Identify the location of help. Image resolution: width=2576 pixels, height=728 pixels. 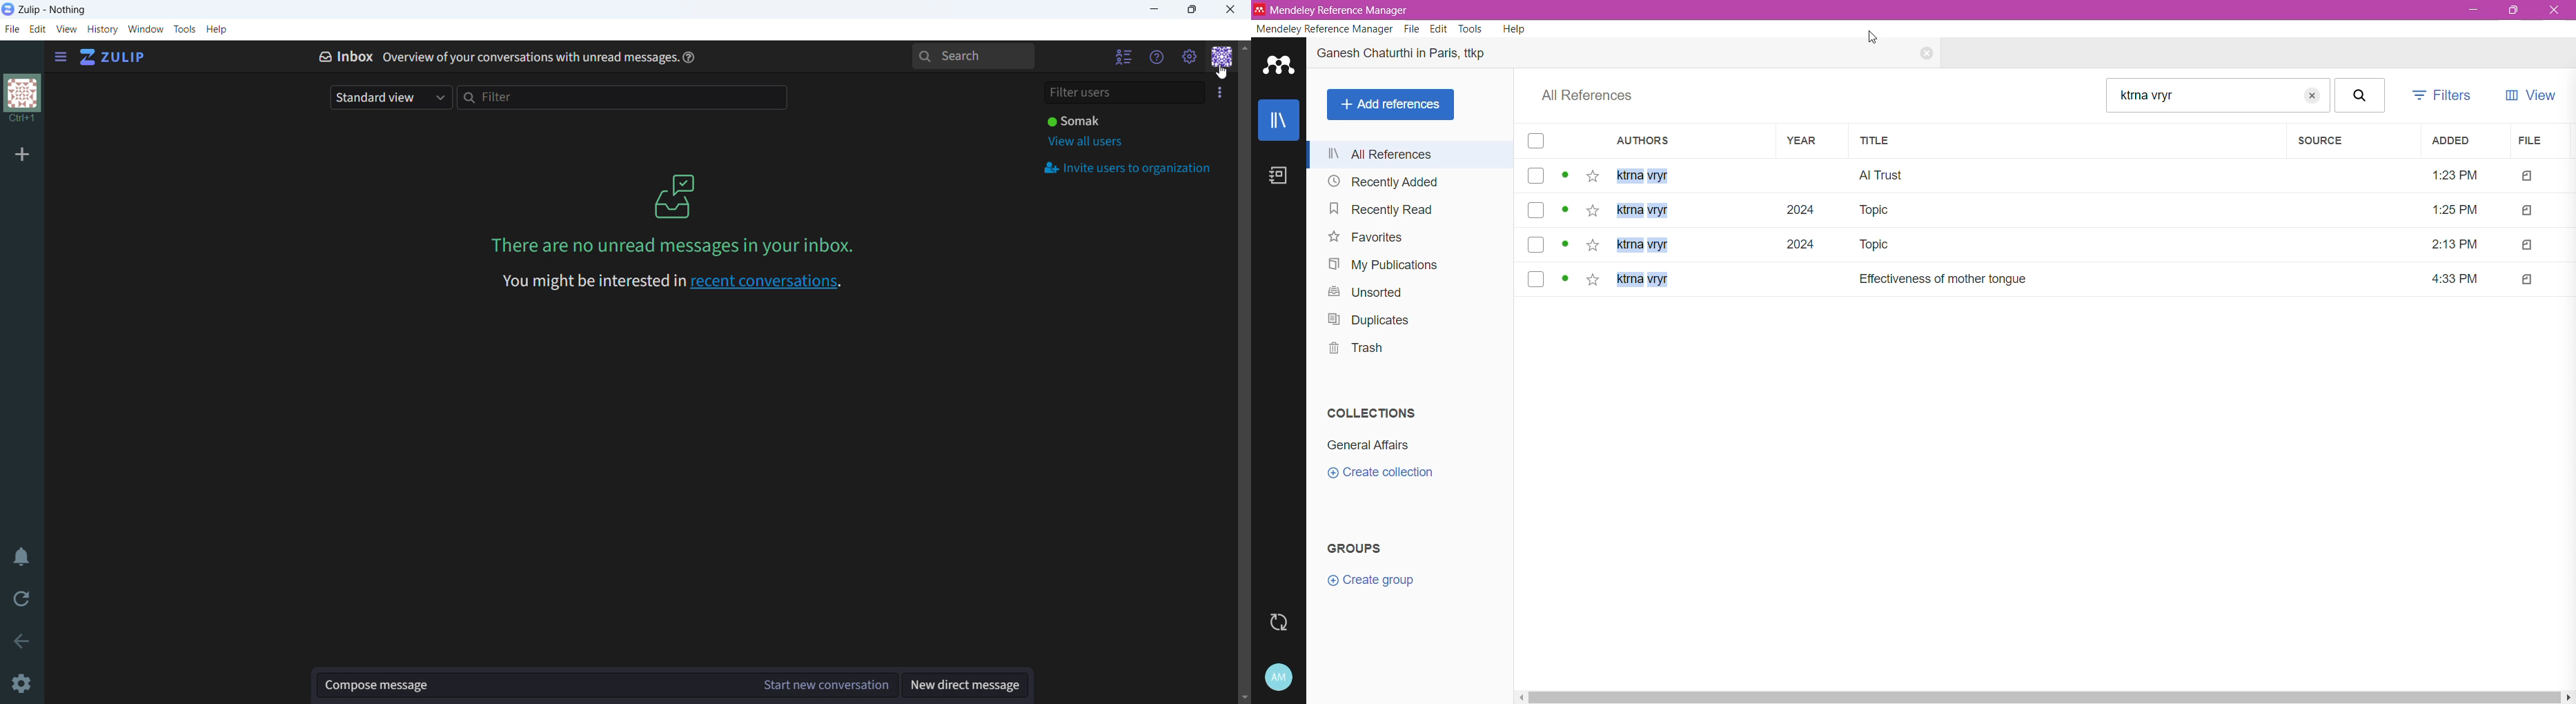
(688, 57).